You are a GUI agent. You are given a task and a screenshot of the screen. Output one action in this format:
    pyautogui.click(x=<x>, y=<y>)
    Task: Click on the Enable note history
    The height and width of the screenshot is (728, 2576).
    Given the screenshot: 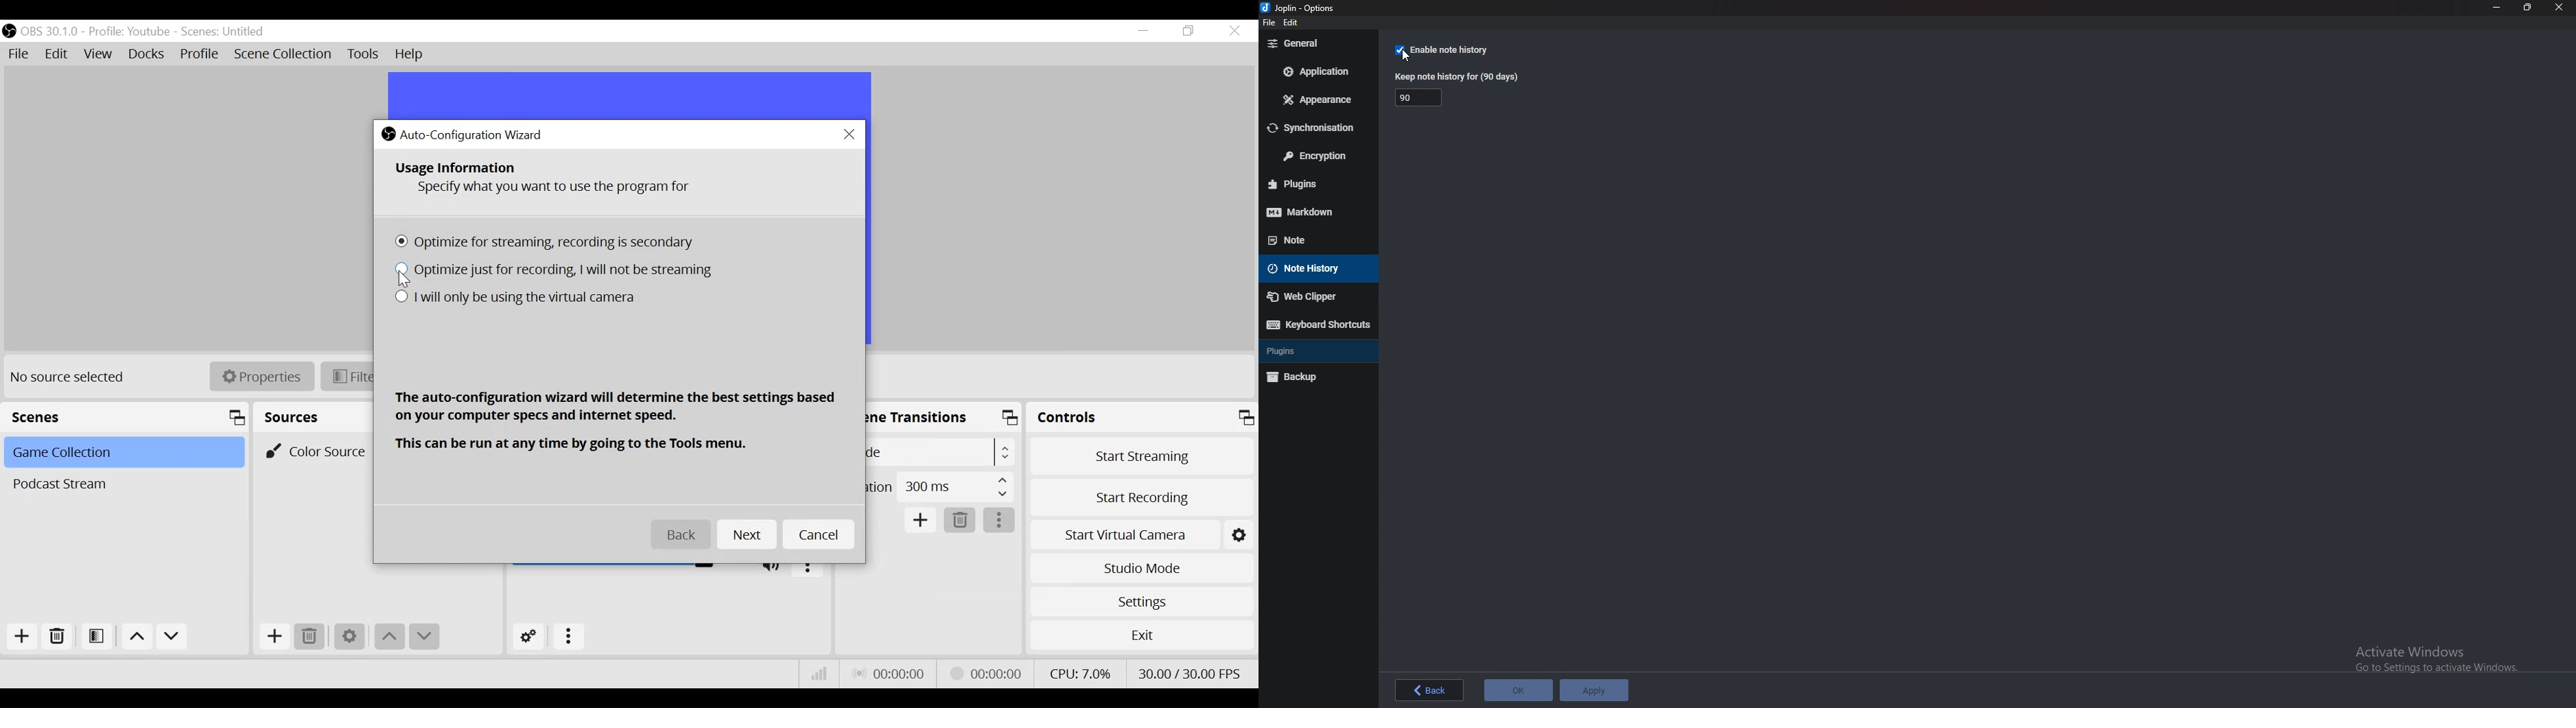 What is the action you would take?
    pyautogui.click(x=1457, y=50)
    